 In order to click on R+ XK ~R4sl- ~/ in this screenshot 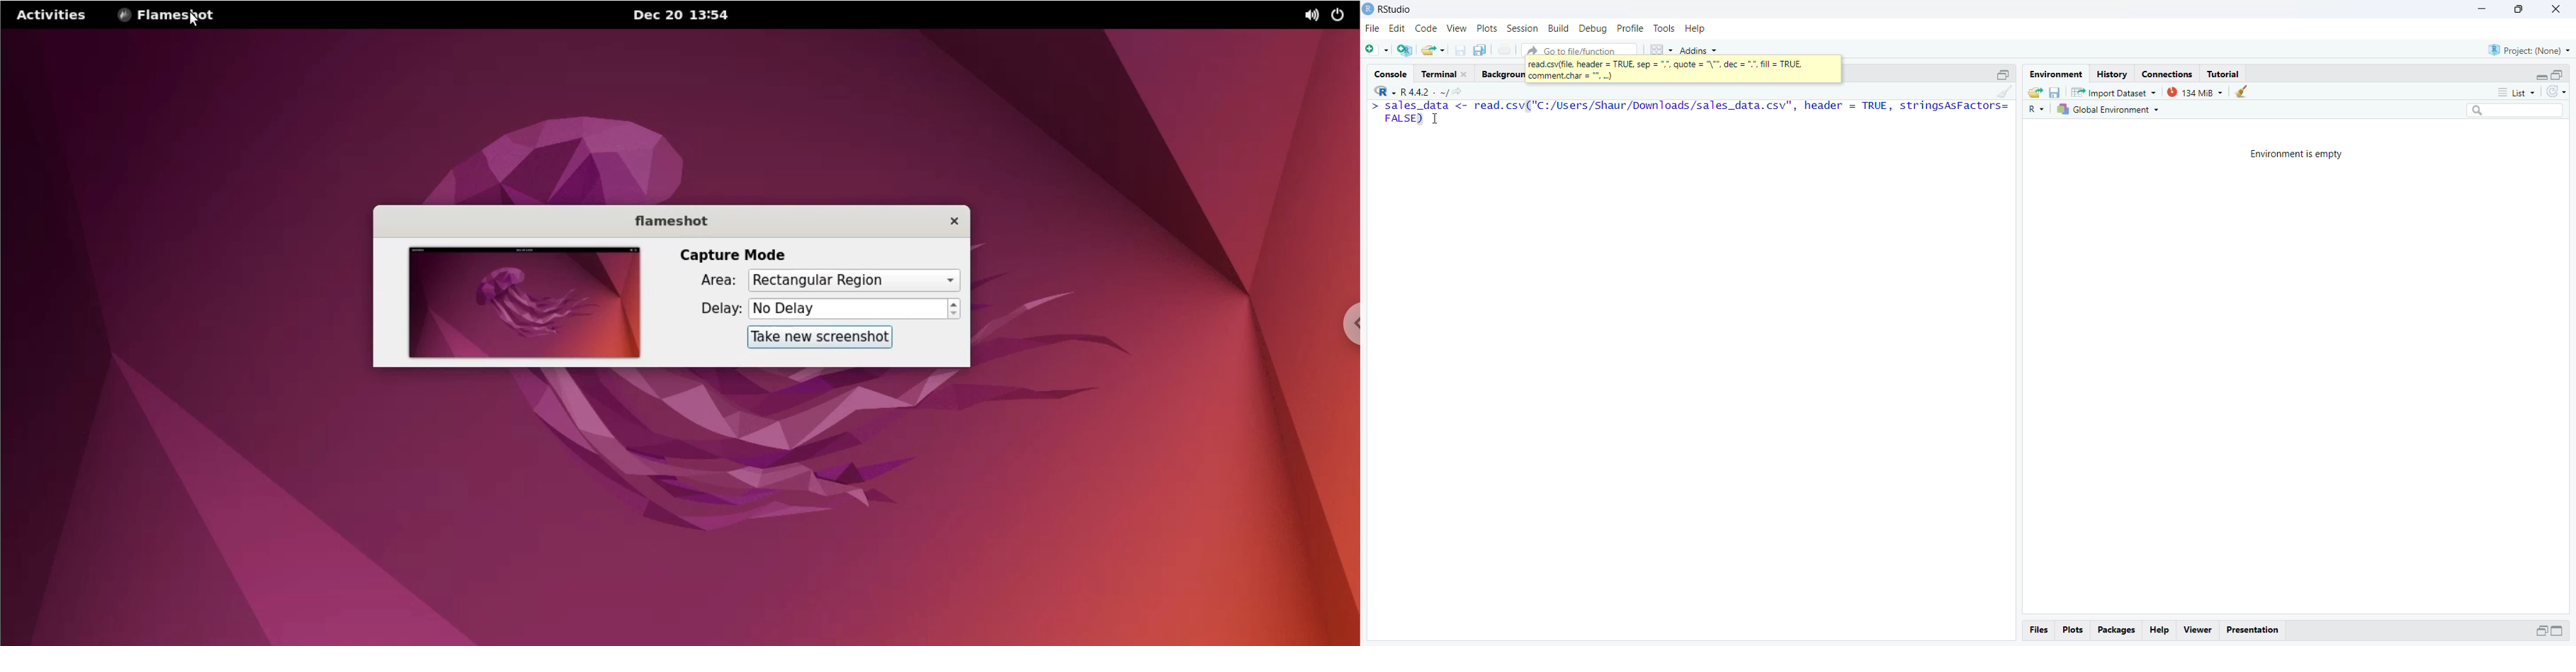, I will do `click(1419, 92)`.